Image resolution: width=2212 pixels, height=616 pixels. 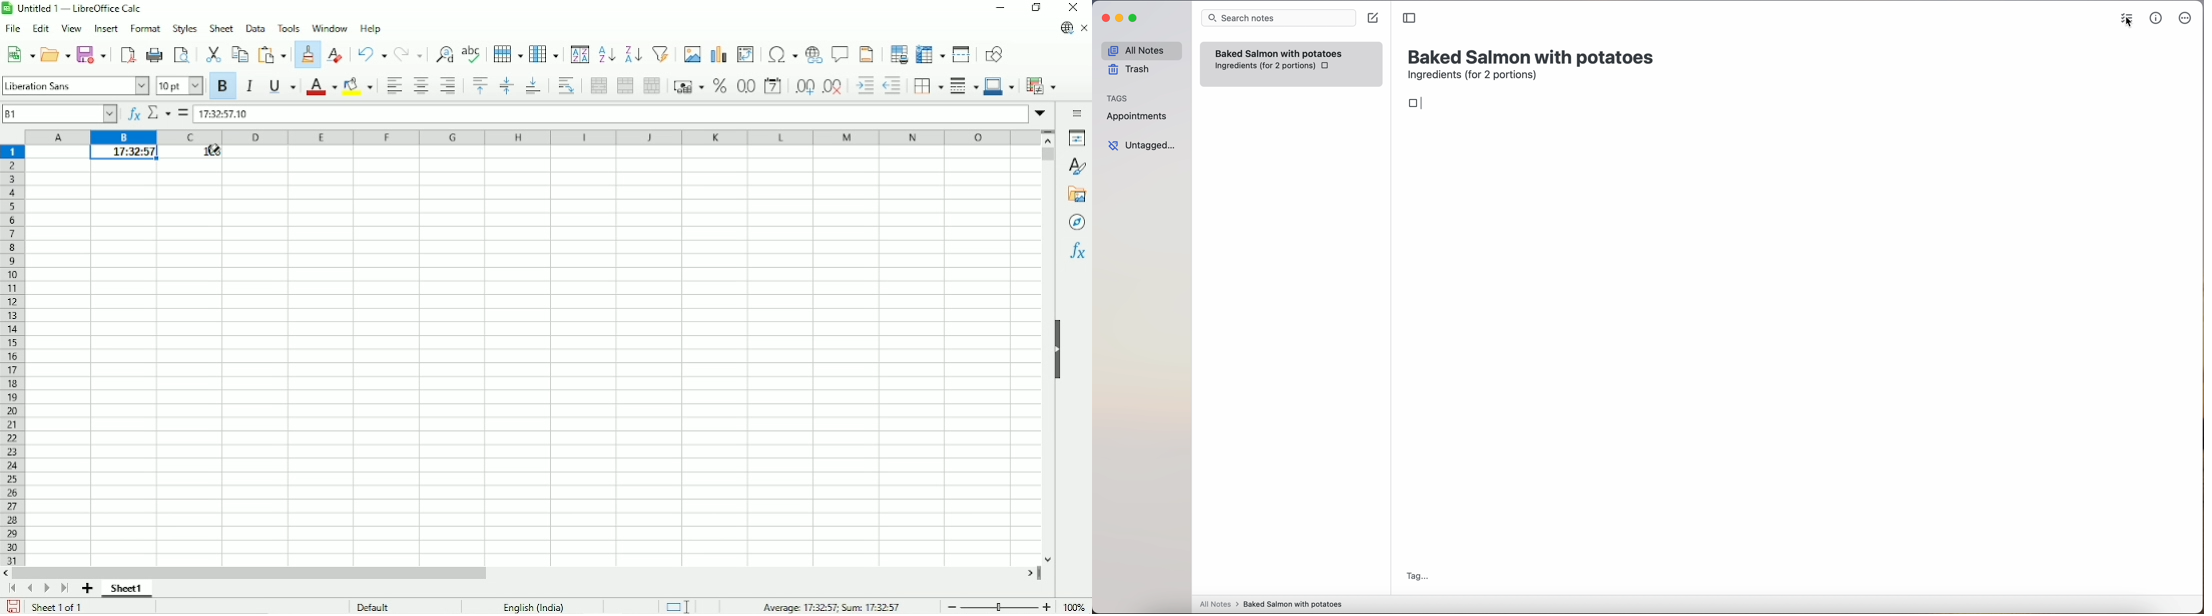 What do you see at coordinates (814, 55) in the screenshot?
I see `Insert hyperlink` at bounding box center [814, 55].